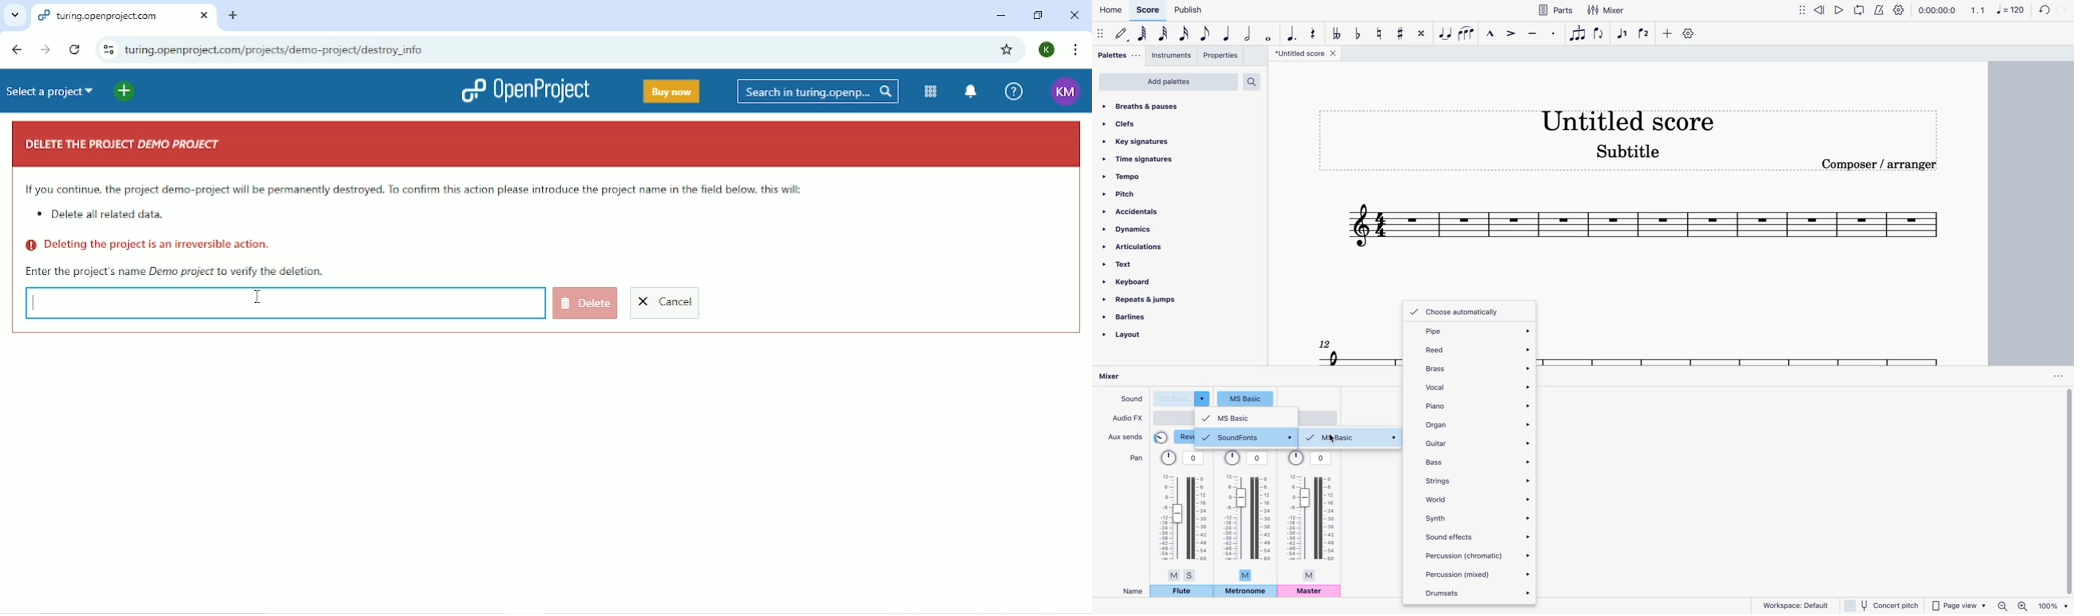  What do you see at coordinates (1998, 9) in the screenshot?
I see `scale` at bounding box center [1998, 9].